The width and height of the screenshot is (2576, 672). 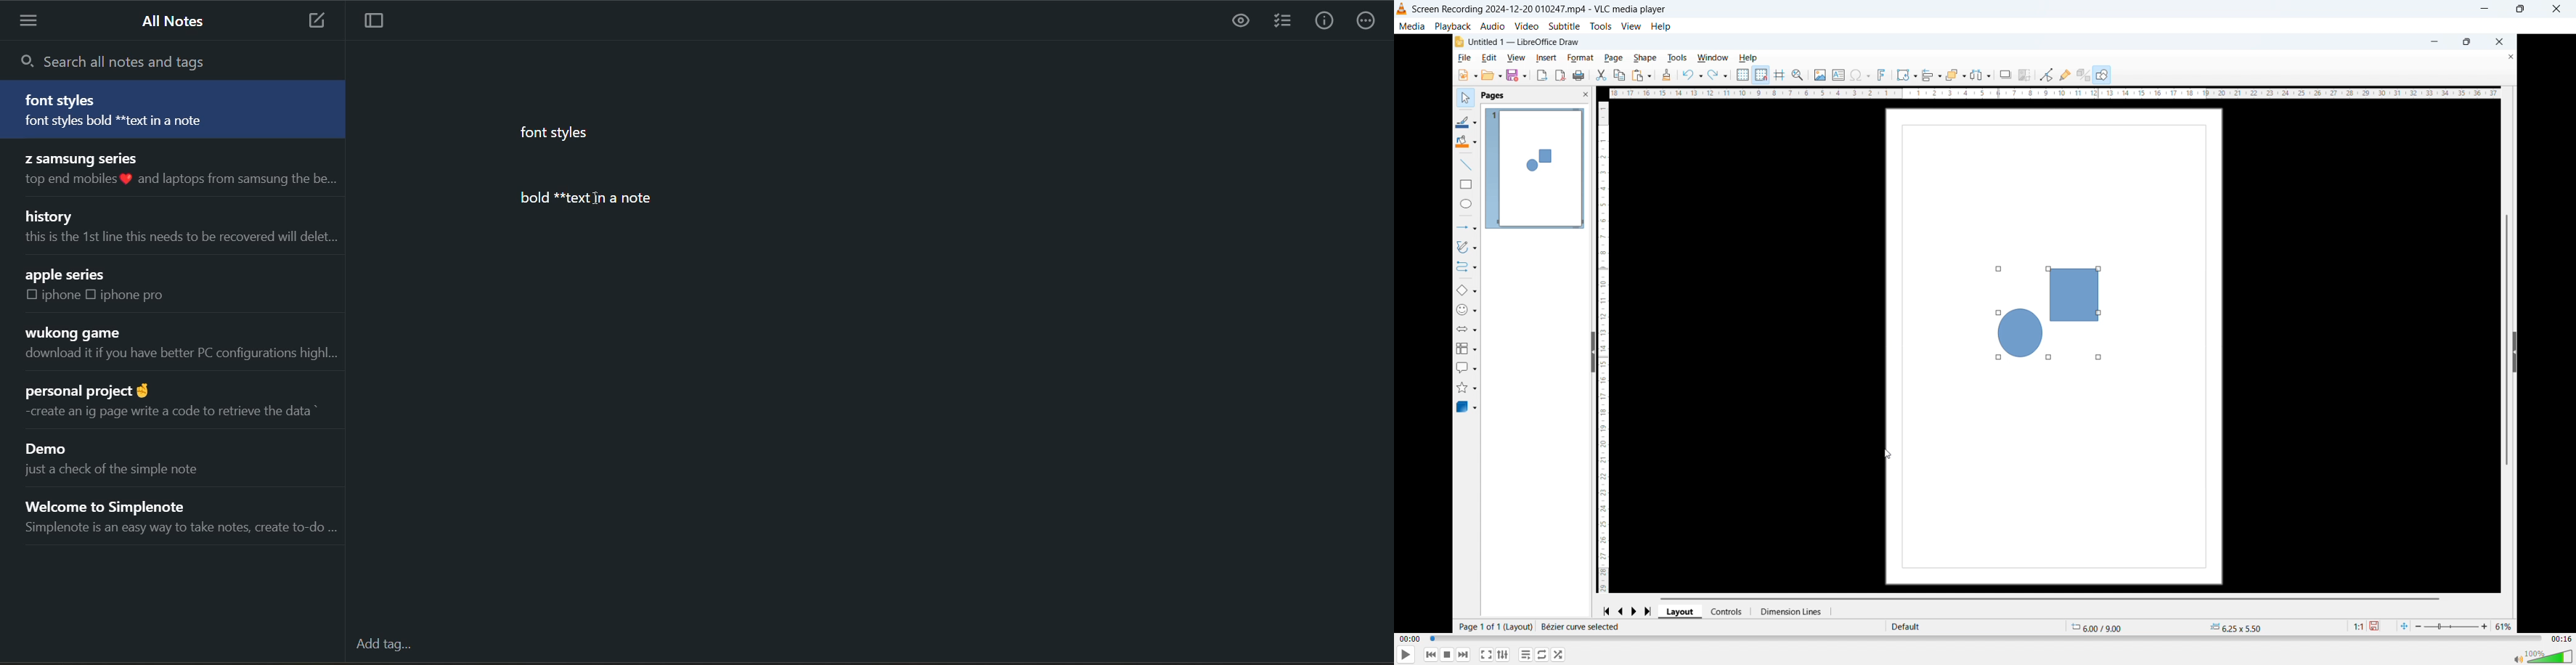 I want to click on help , so click(x=1662, y=26).